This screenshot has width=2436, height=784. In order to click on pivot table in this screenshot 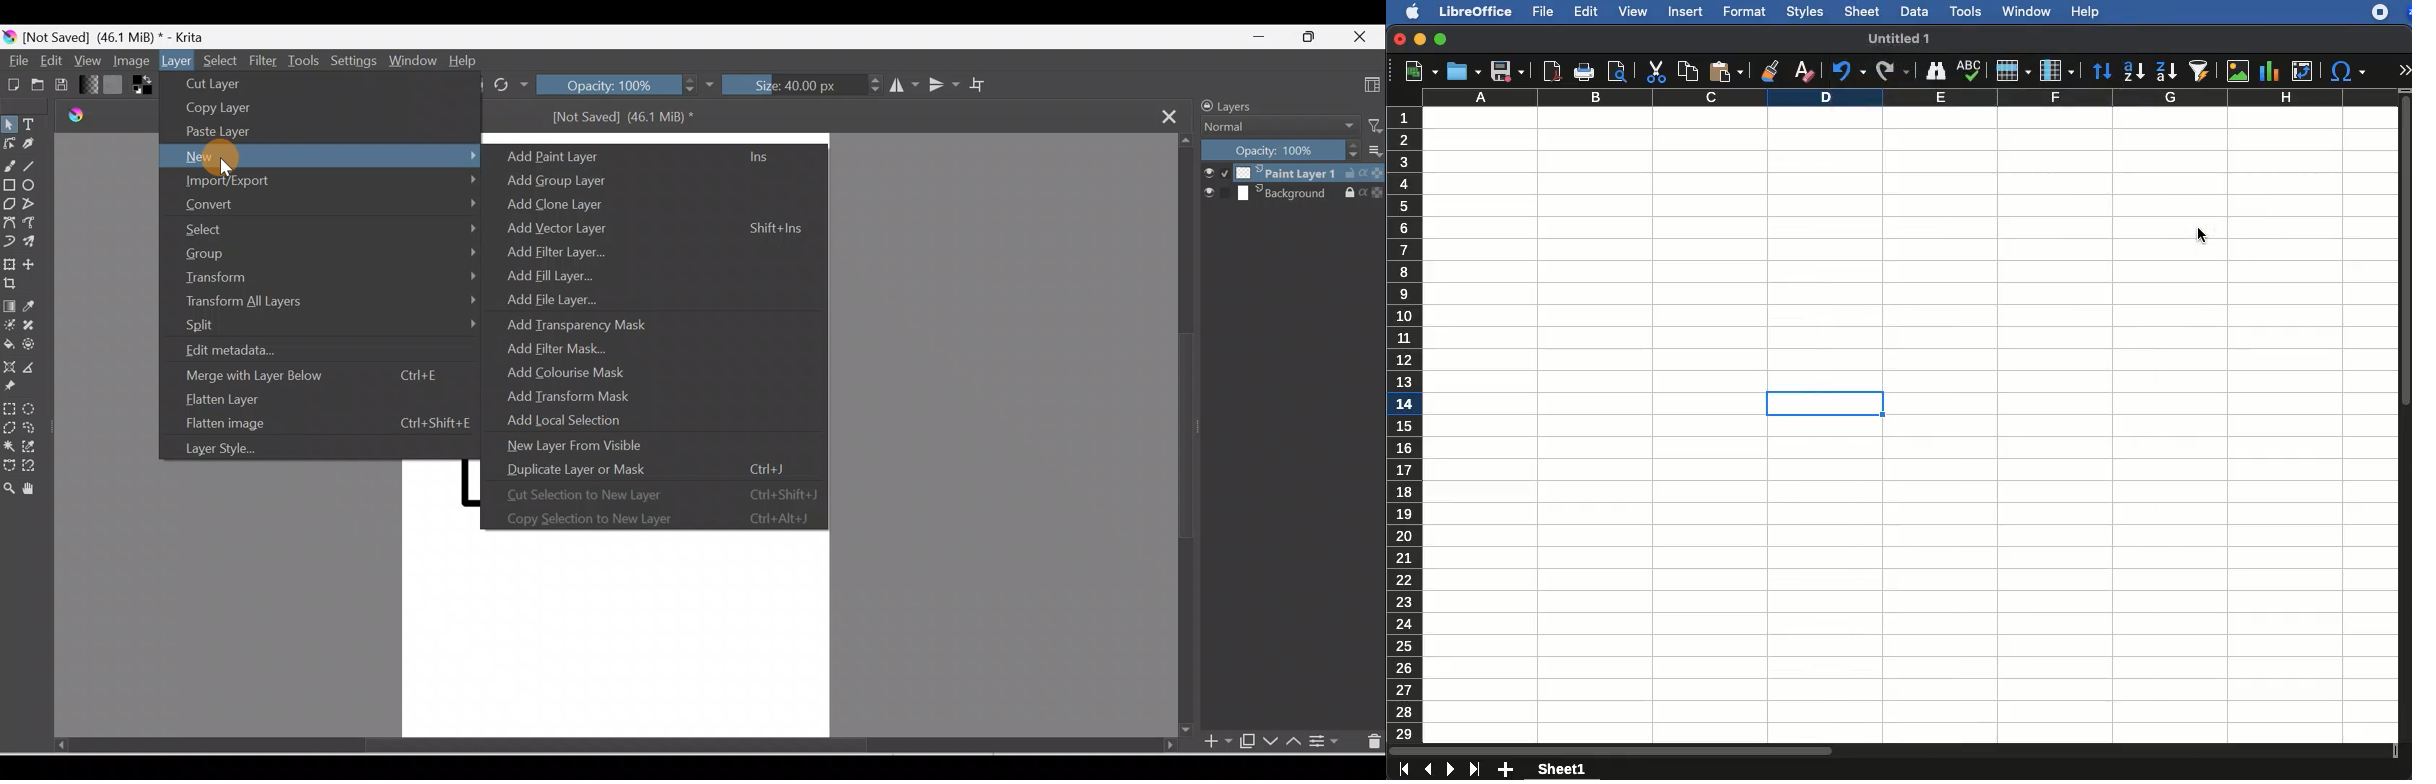, I will do `click(2305, 69)`.